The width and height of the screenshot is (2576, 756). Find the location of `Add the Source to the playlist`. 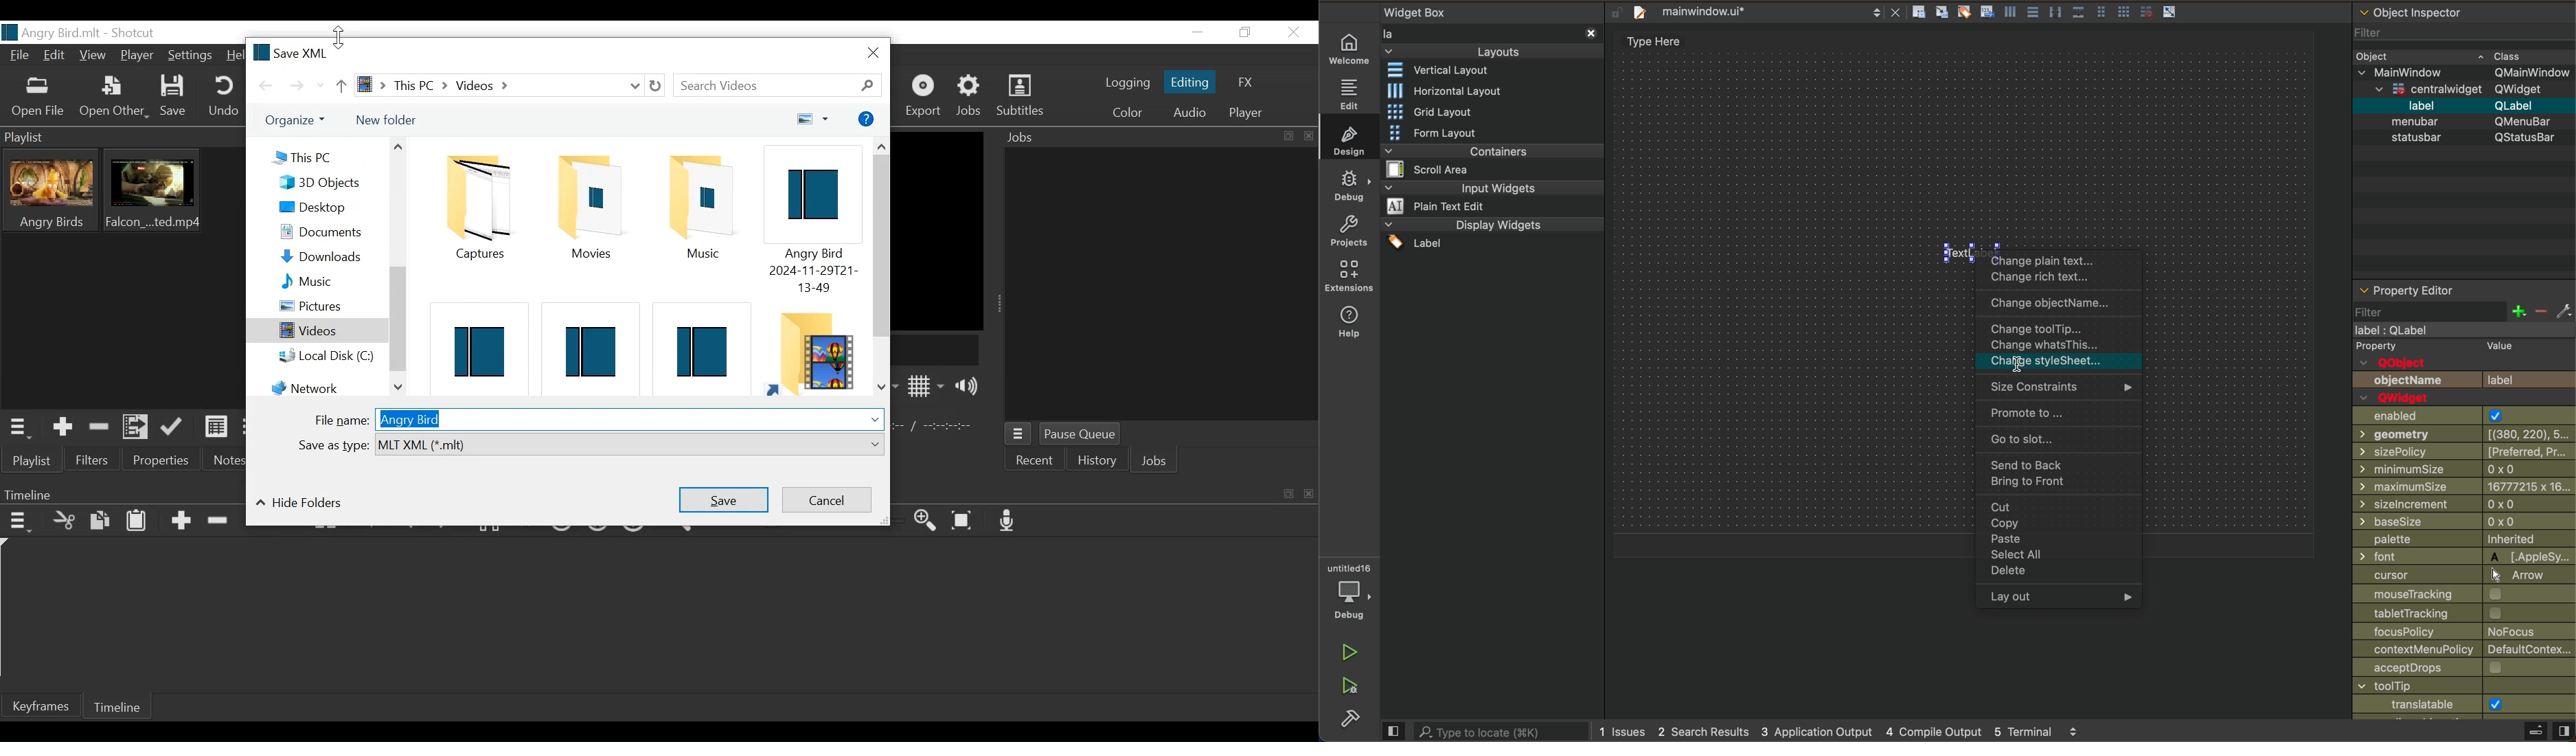

Add the Source to the playlist is located at coordinates (63, 427).